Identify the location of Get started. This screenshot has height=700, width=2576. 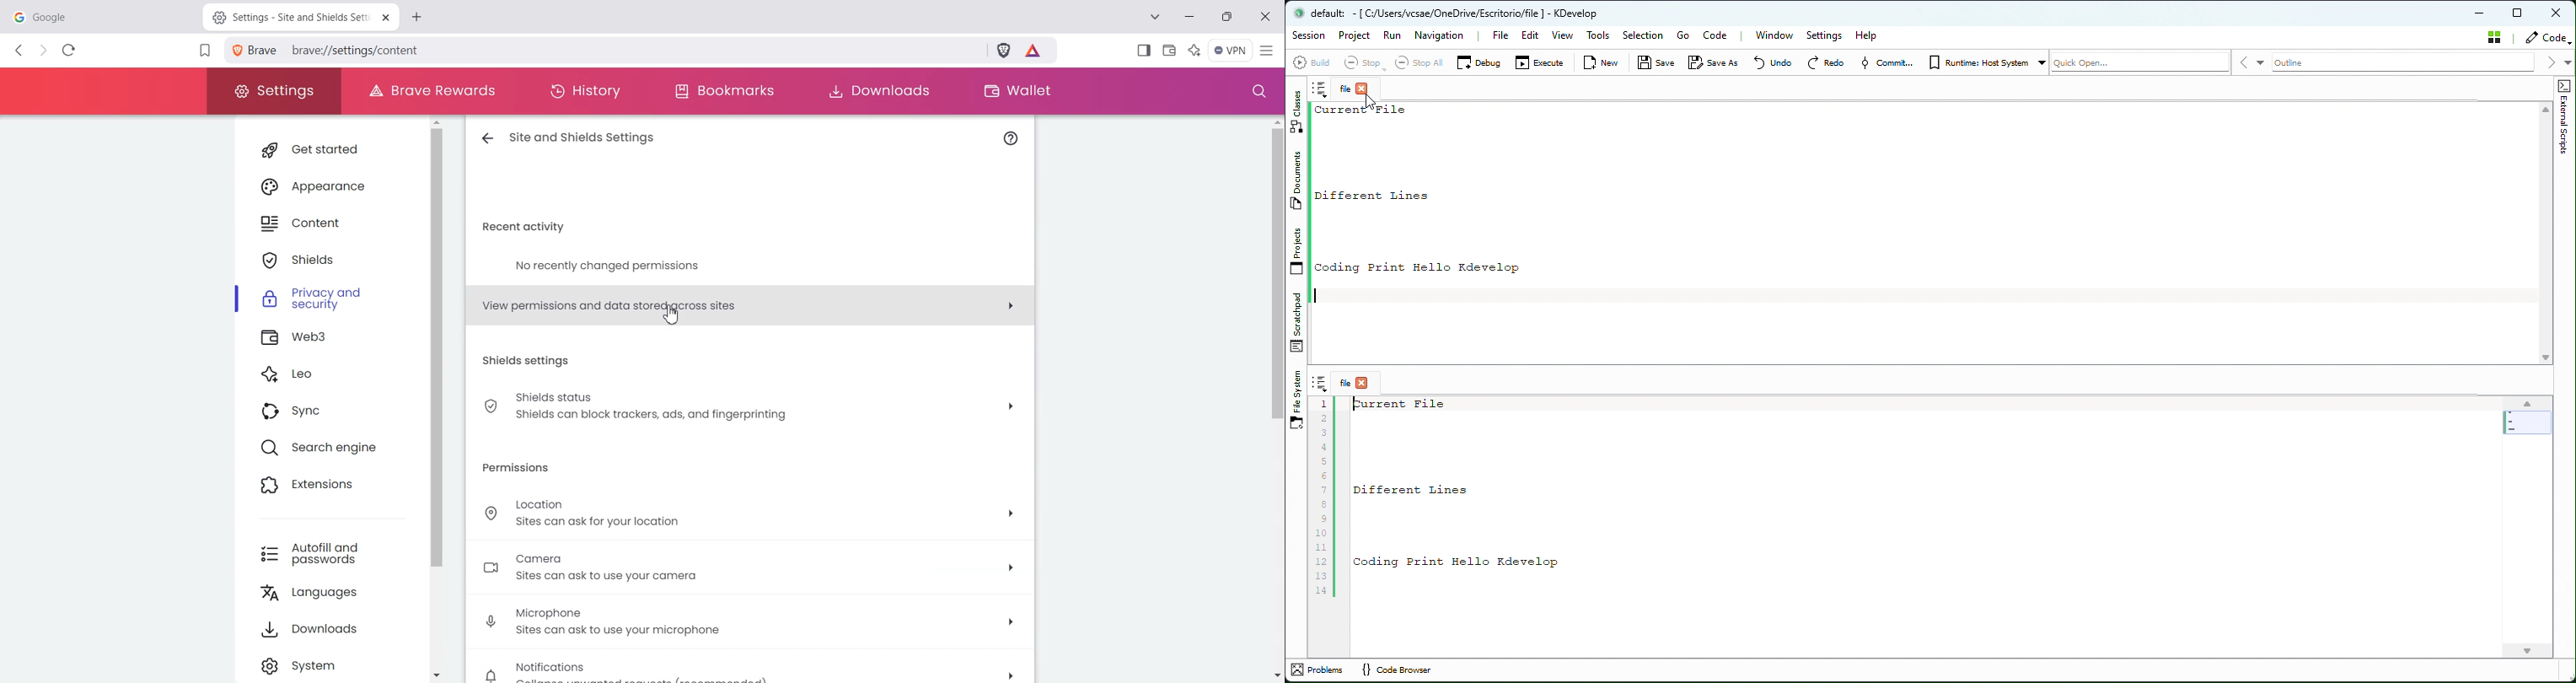
(329, 149).